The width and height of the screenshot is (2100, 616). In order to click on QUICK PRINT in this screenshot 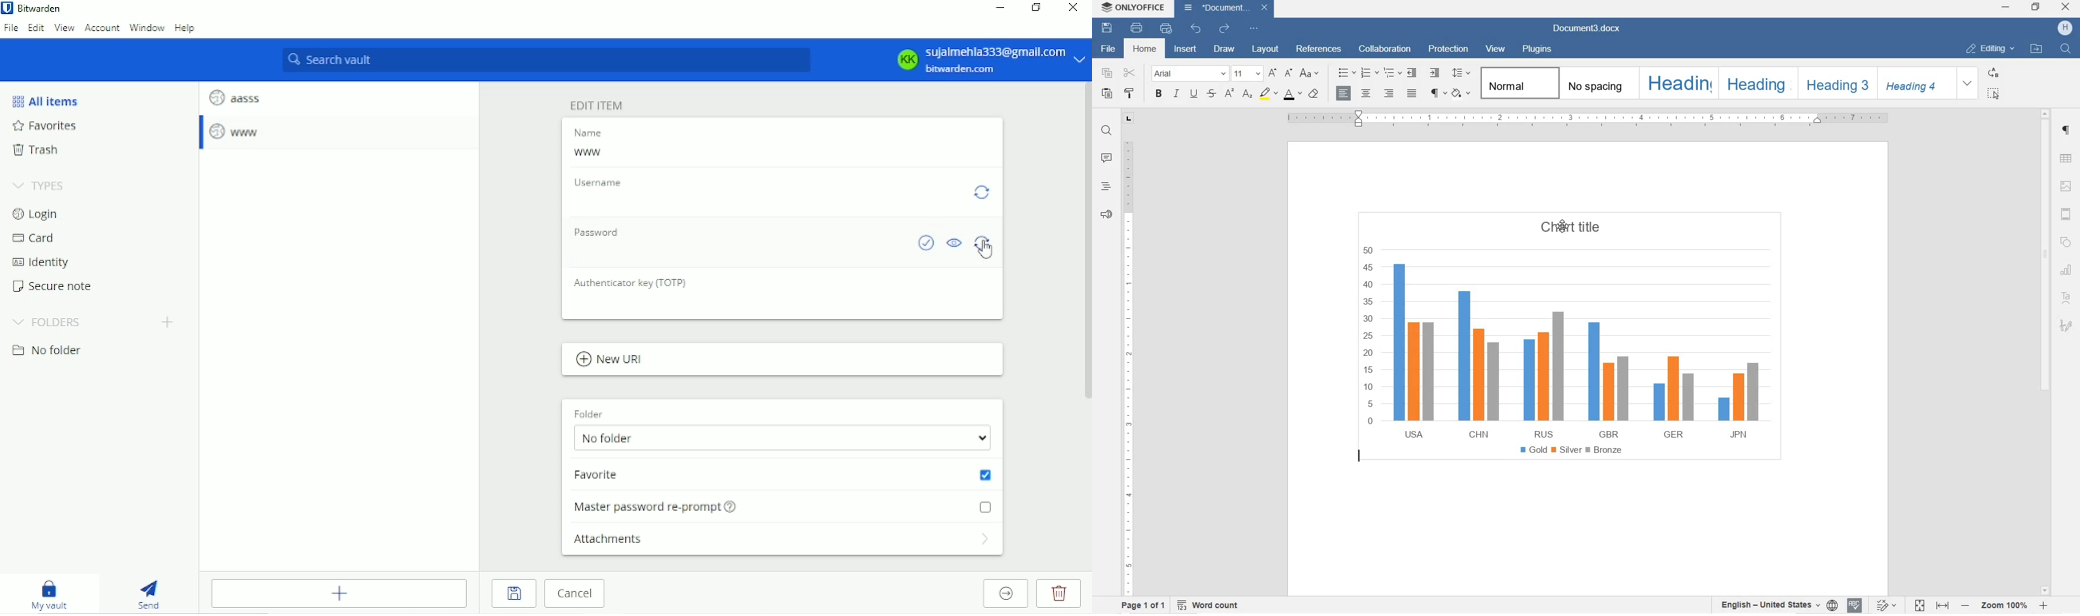, I will do `click(1164, 29)`.